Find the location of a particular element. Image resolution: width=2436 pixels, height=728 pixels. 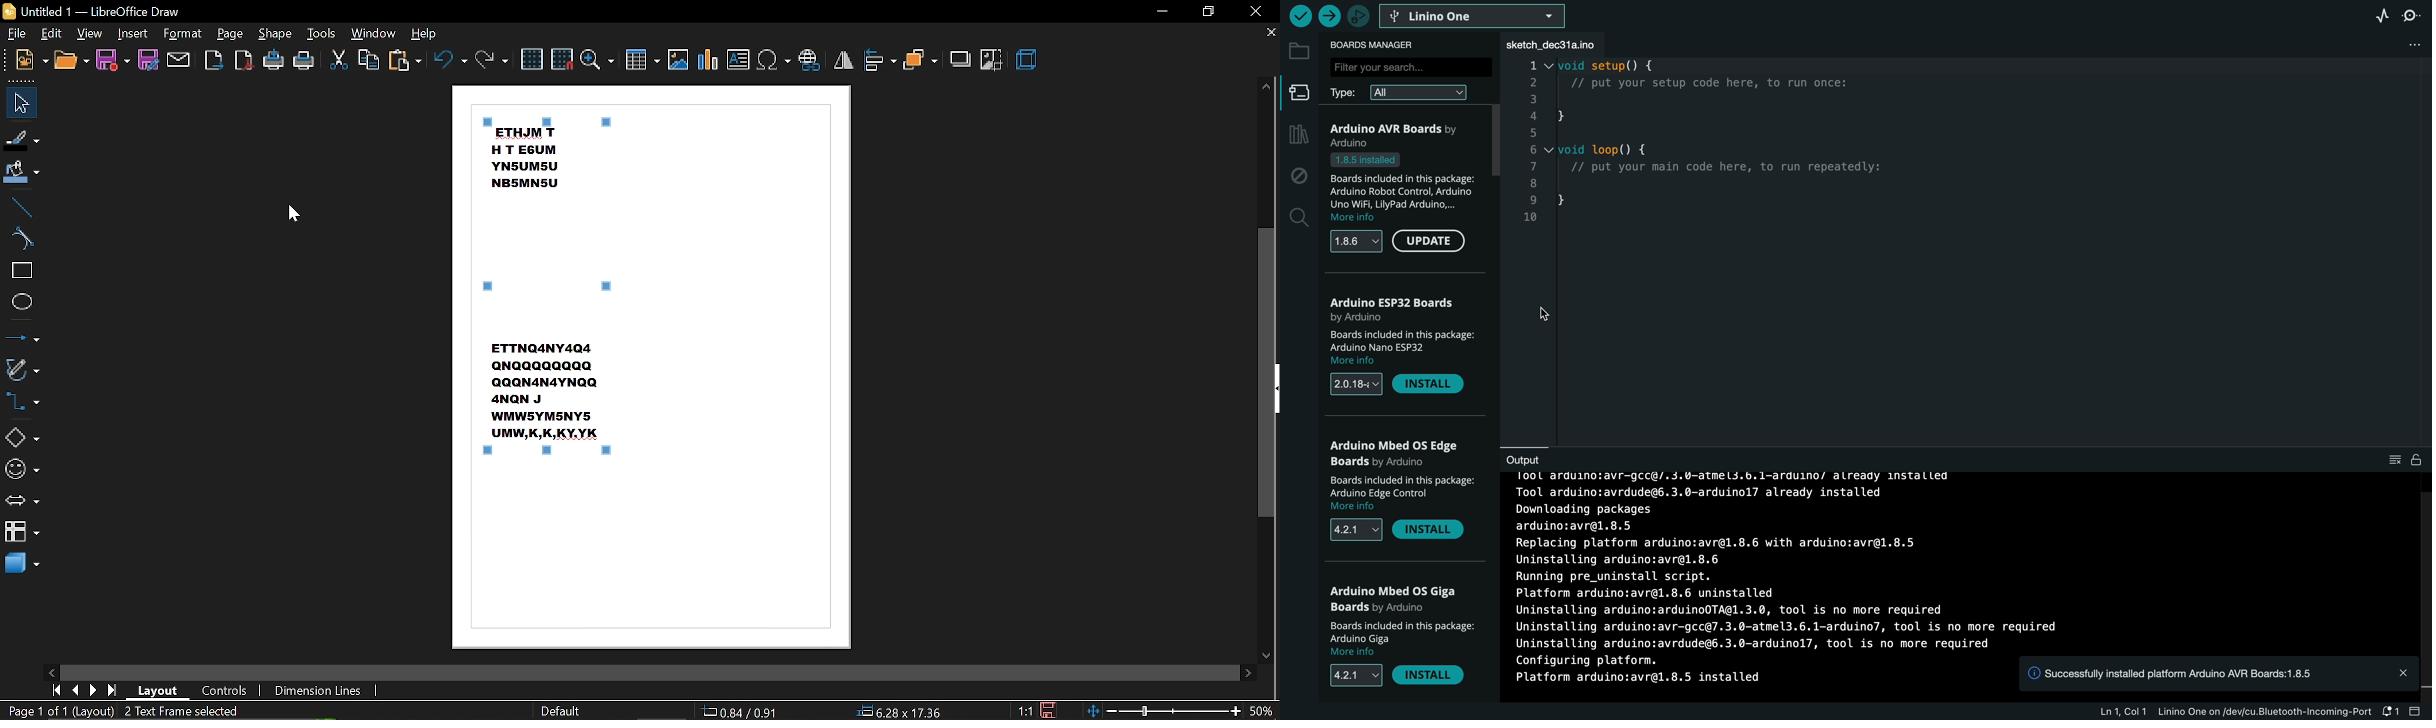

Cursor is located at coordinates (298, 212).